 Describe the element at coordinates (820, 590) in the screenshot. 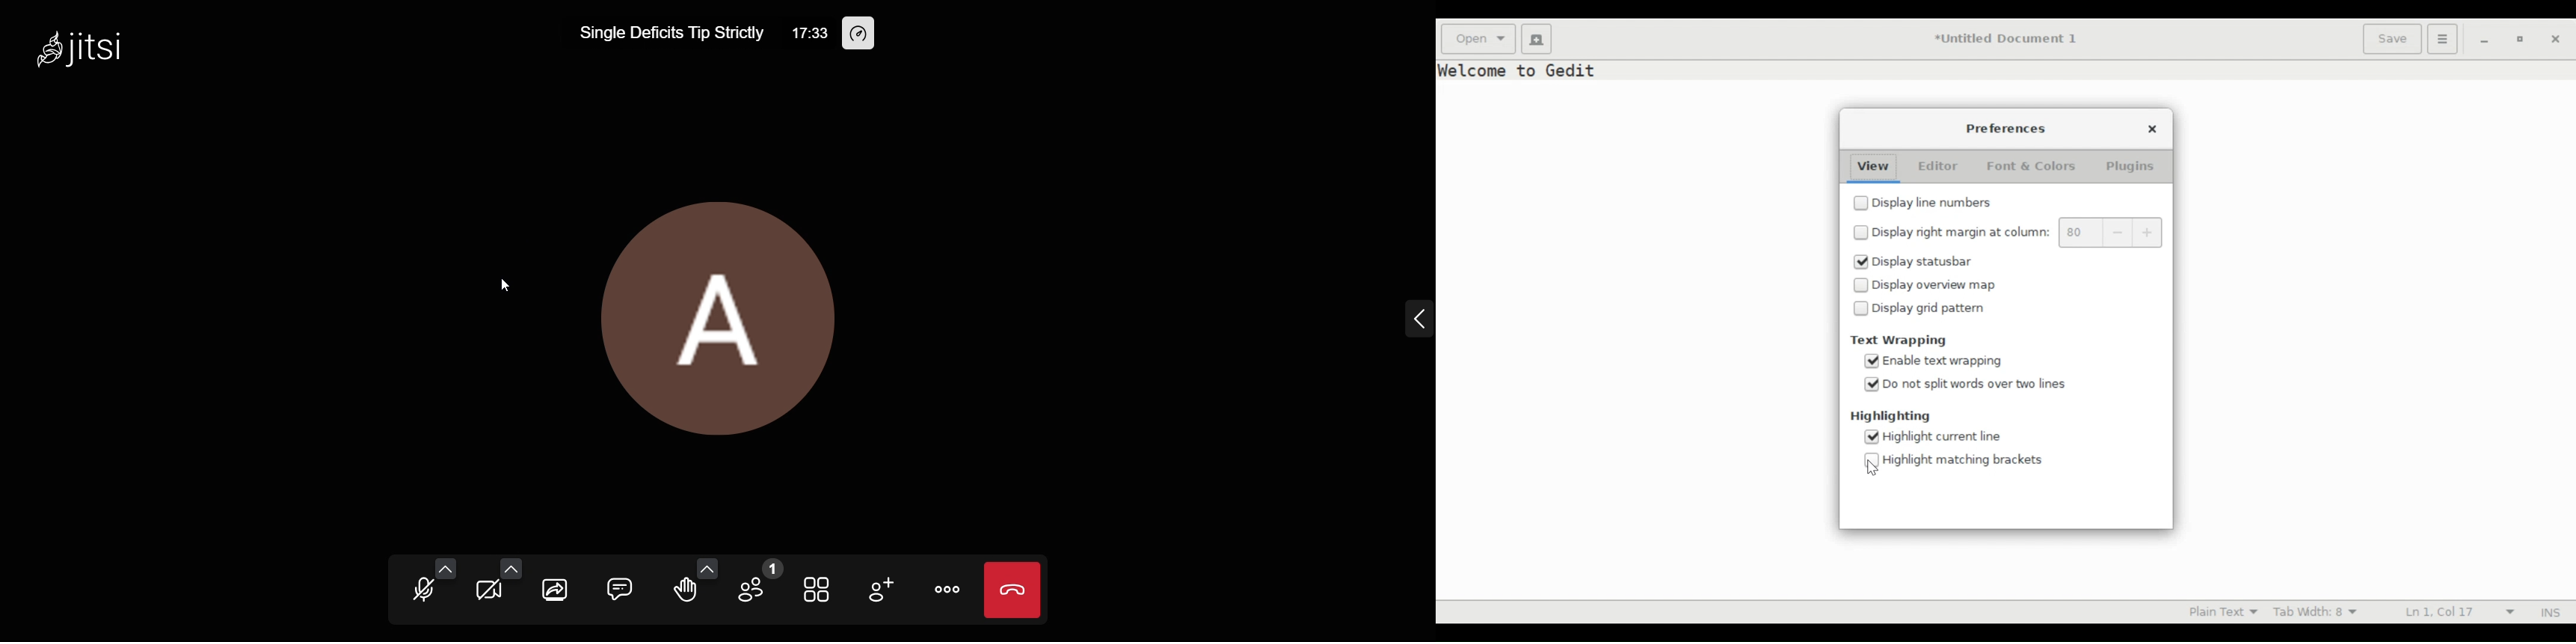

I see `tile view` at that location.